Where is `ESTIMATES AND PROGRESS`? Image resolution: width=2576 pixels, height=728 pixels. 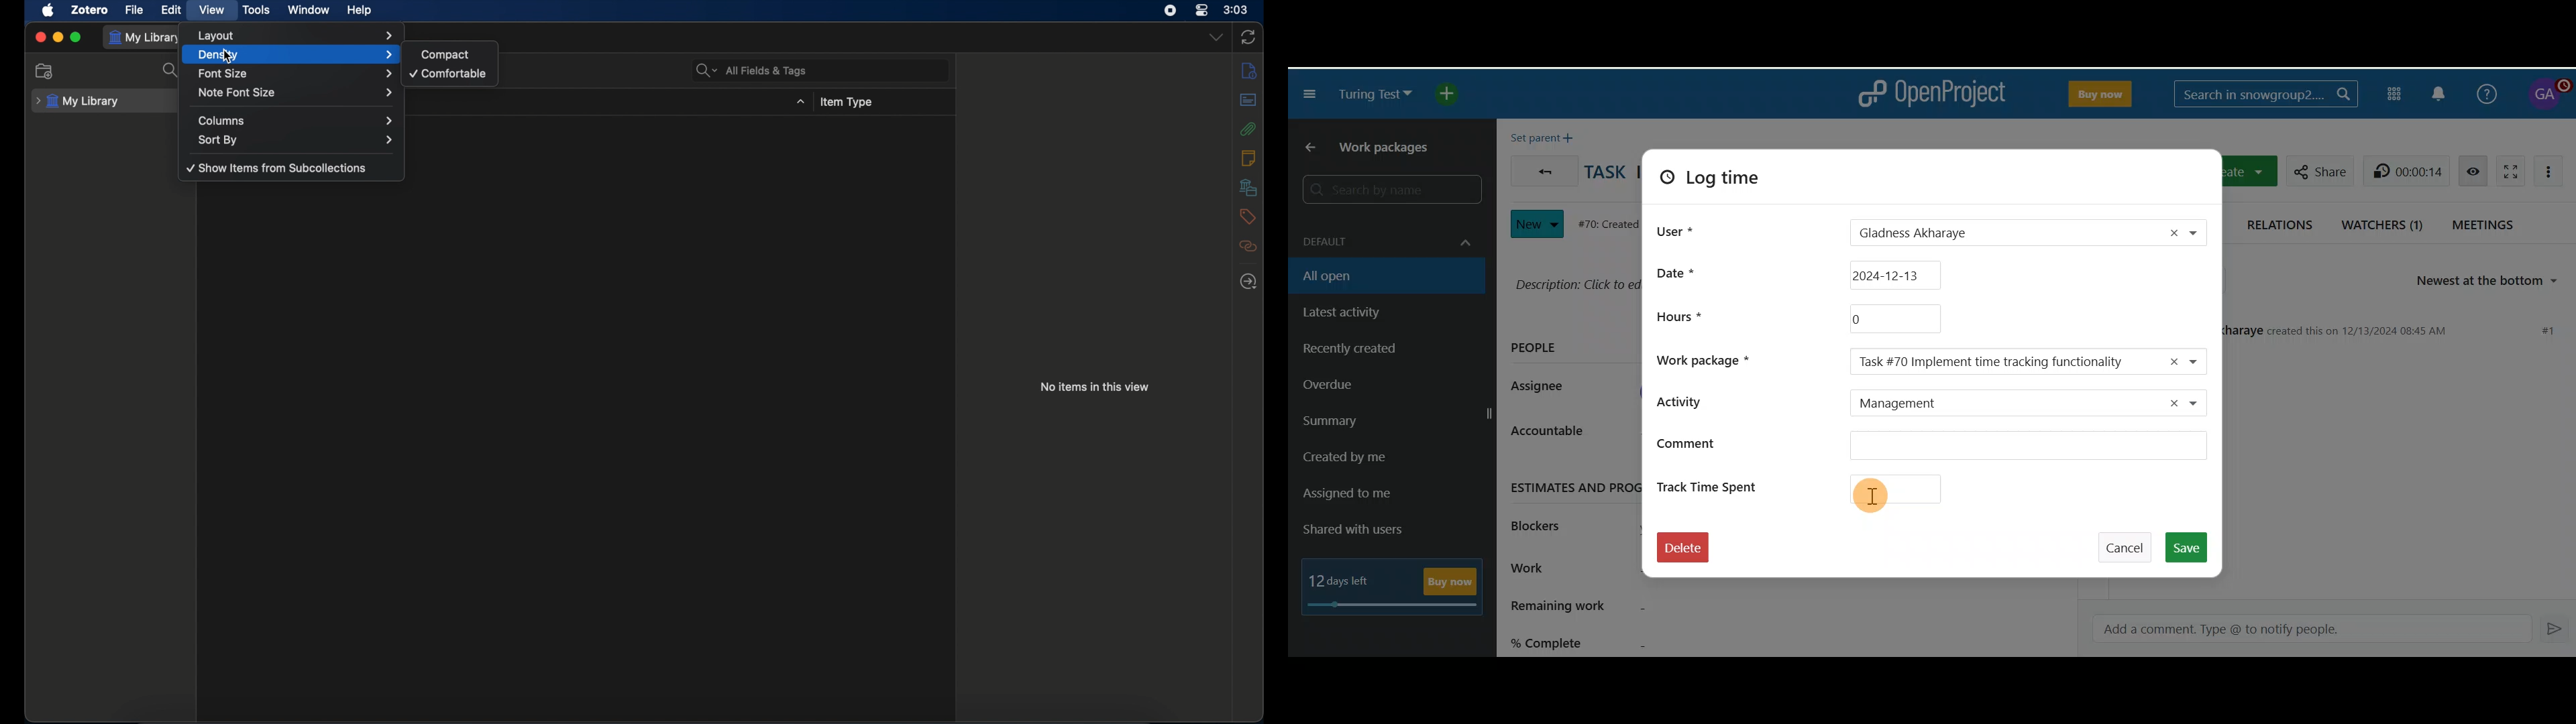
ESTIMATES AND PROGRESS is located at coordinates (1571, 486).